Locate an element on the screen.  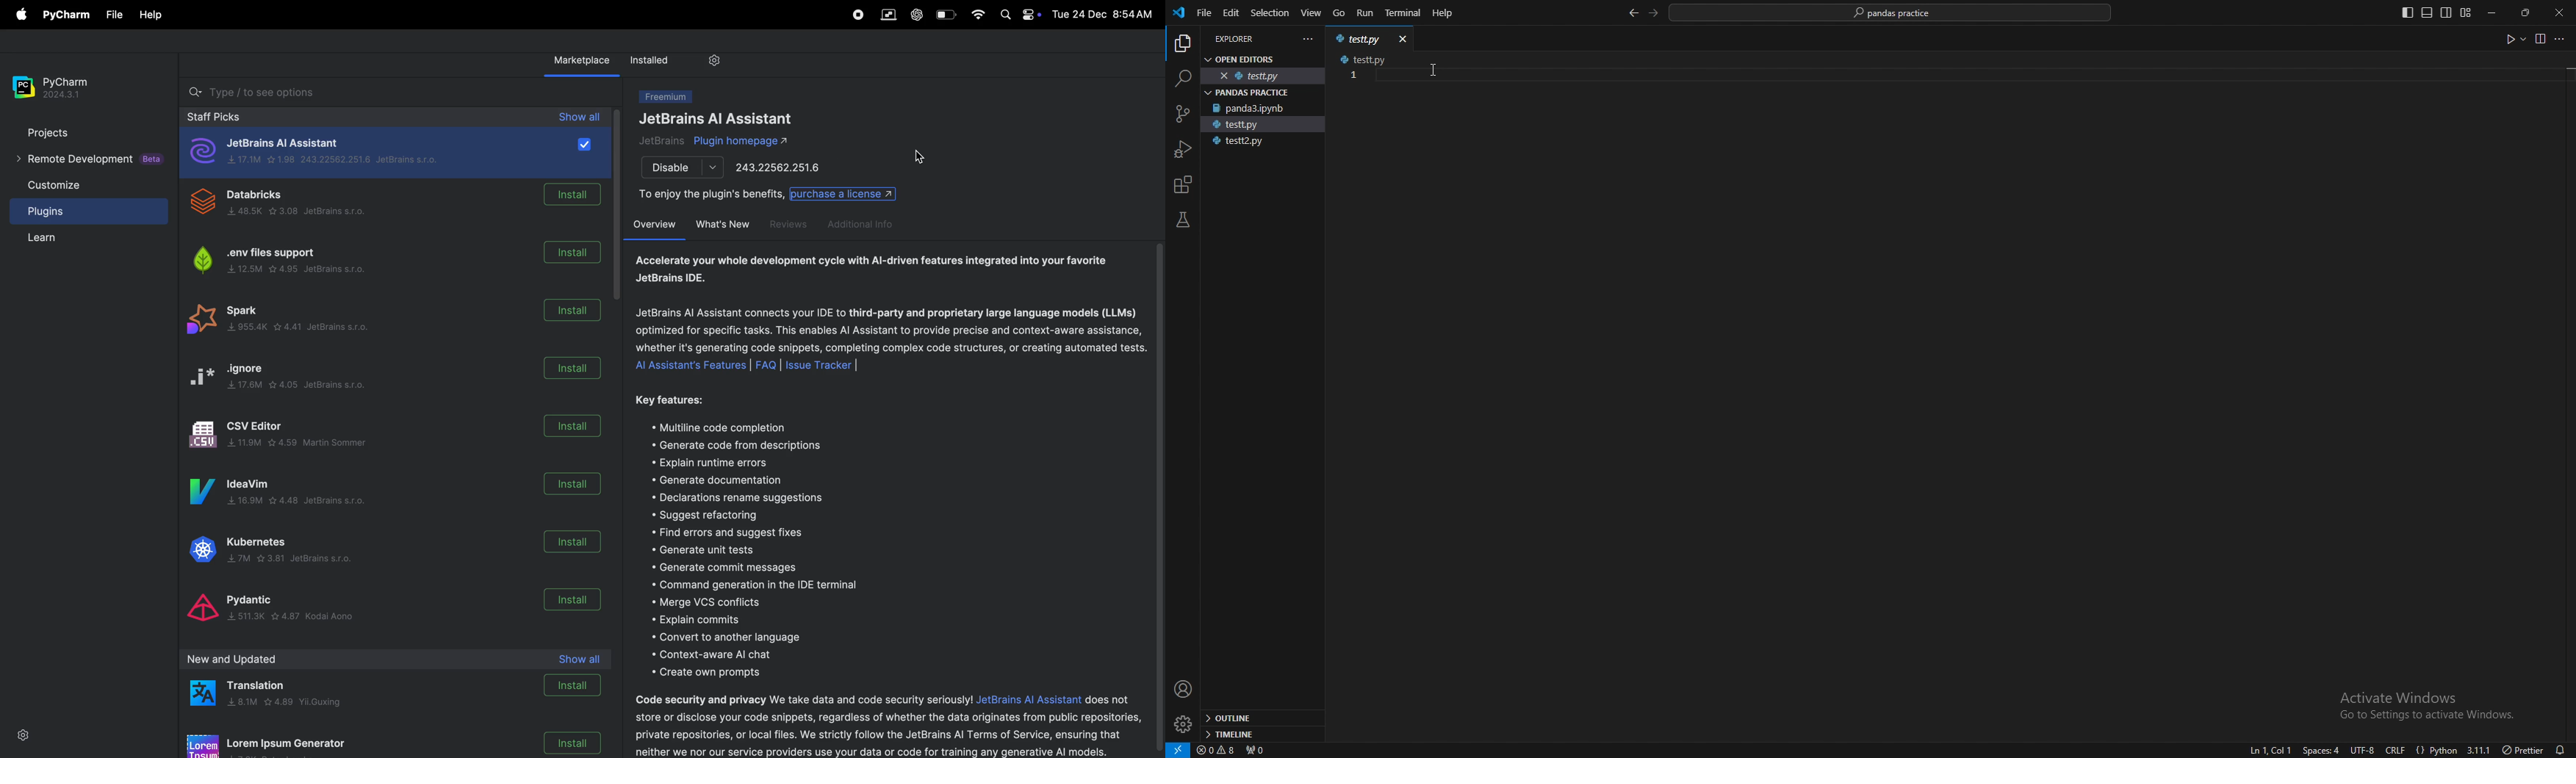
staff picks is located at coordinates (215, 117).